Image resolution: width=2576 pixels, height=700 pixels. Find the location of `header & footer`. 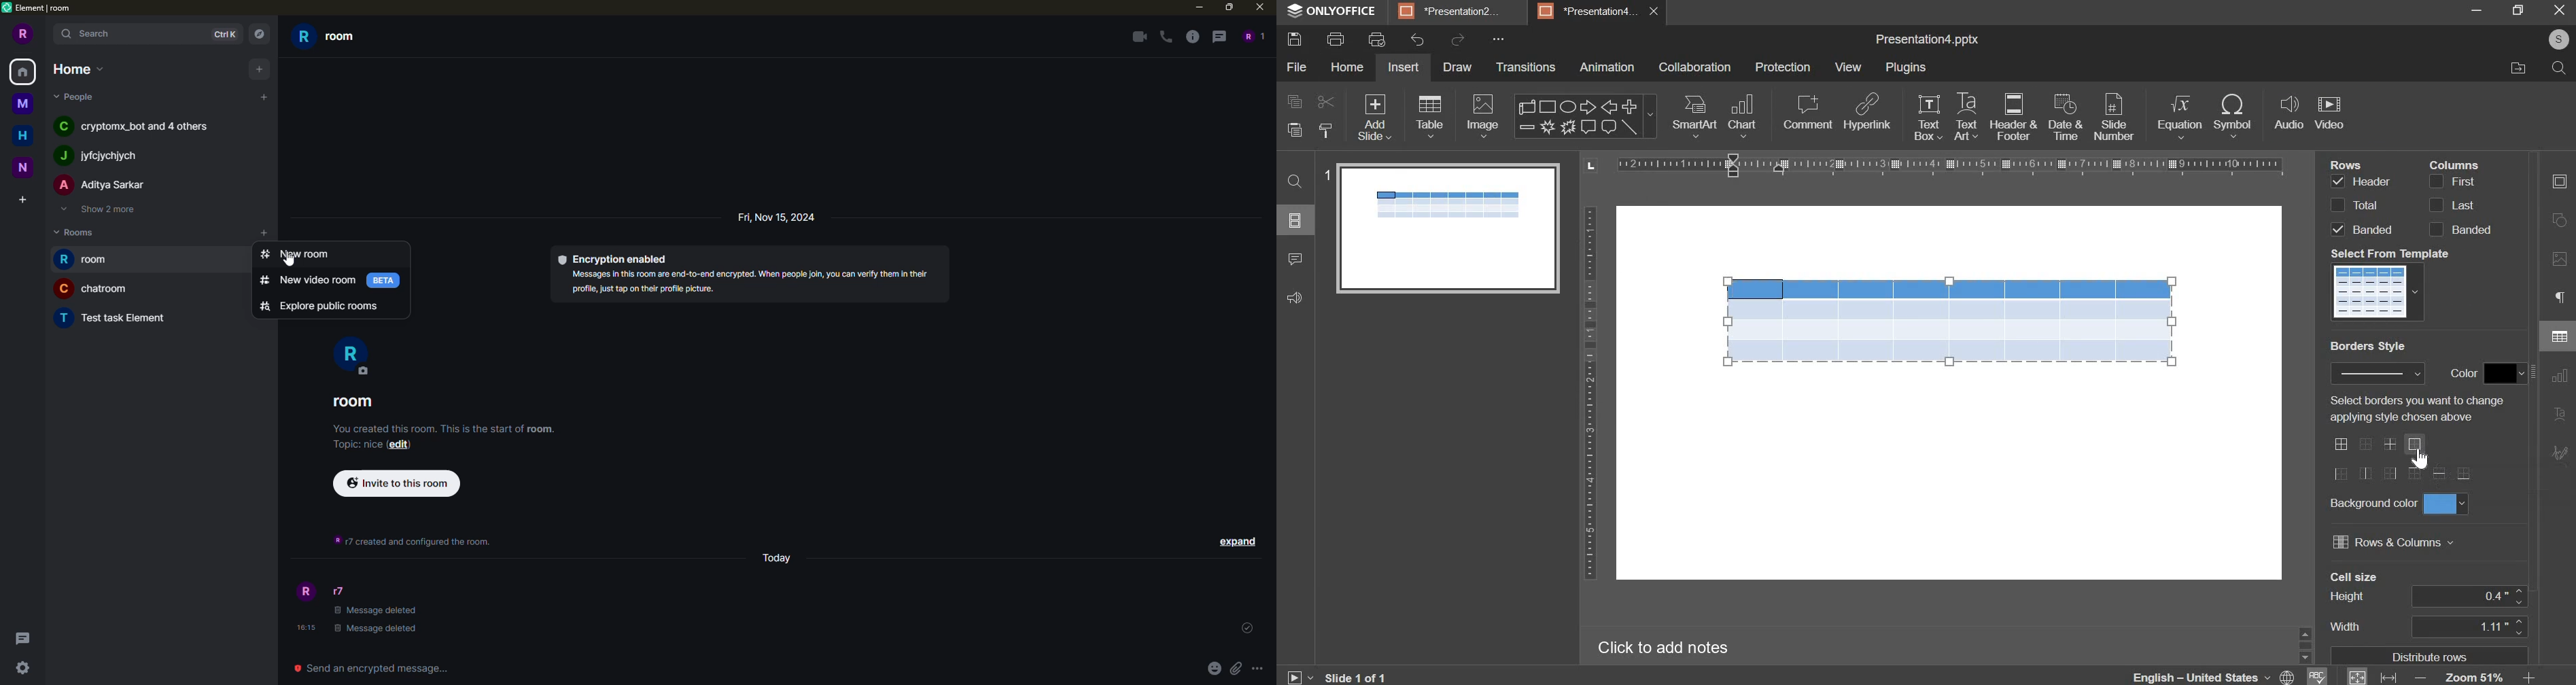

header & footer is located at coordinates (2013, 117).